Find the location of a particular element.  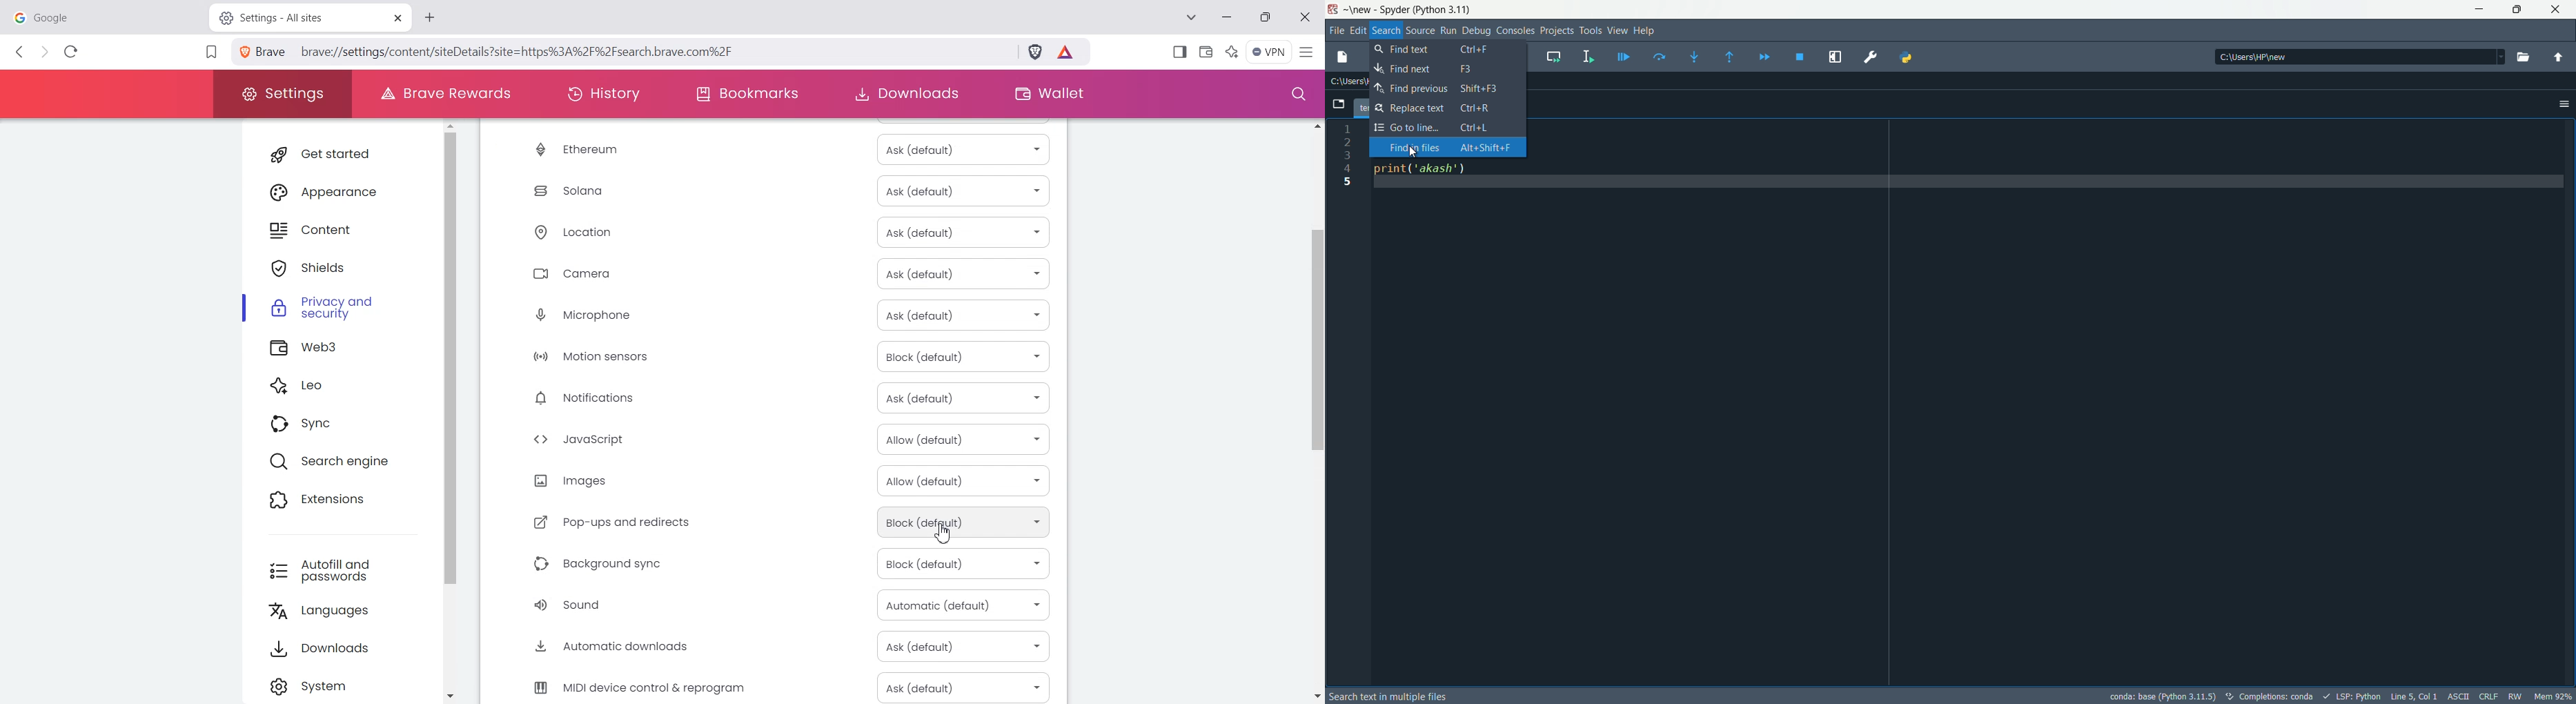

Languages is located at coordinates (347, 613).